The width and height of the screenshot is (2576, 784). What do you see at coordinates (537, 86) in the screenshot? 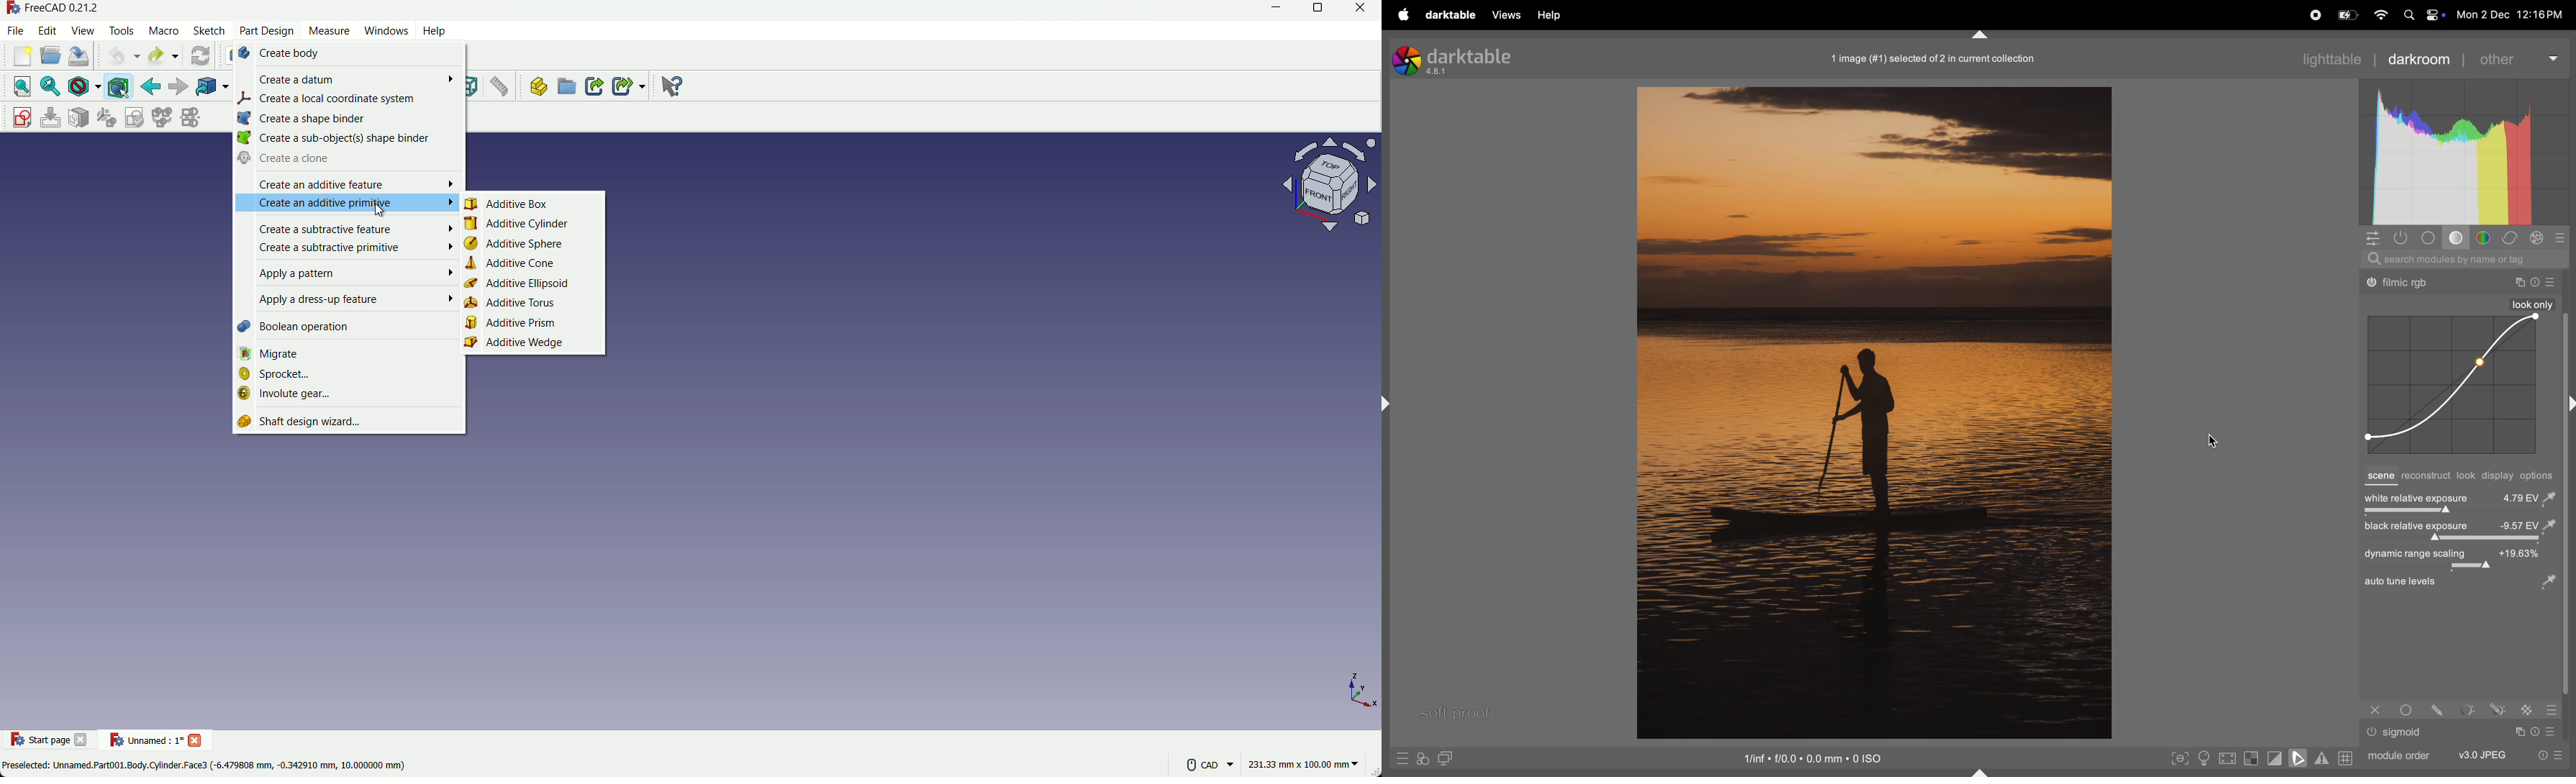
I see `create part` at bounding box center [537, 86].